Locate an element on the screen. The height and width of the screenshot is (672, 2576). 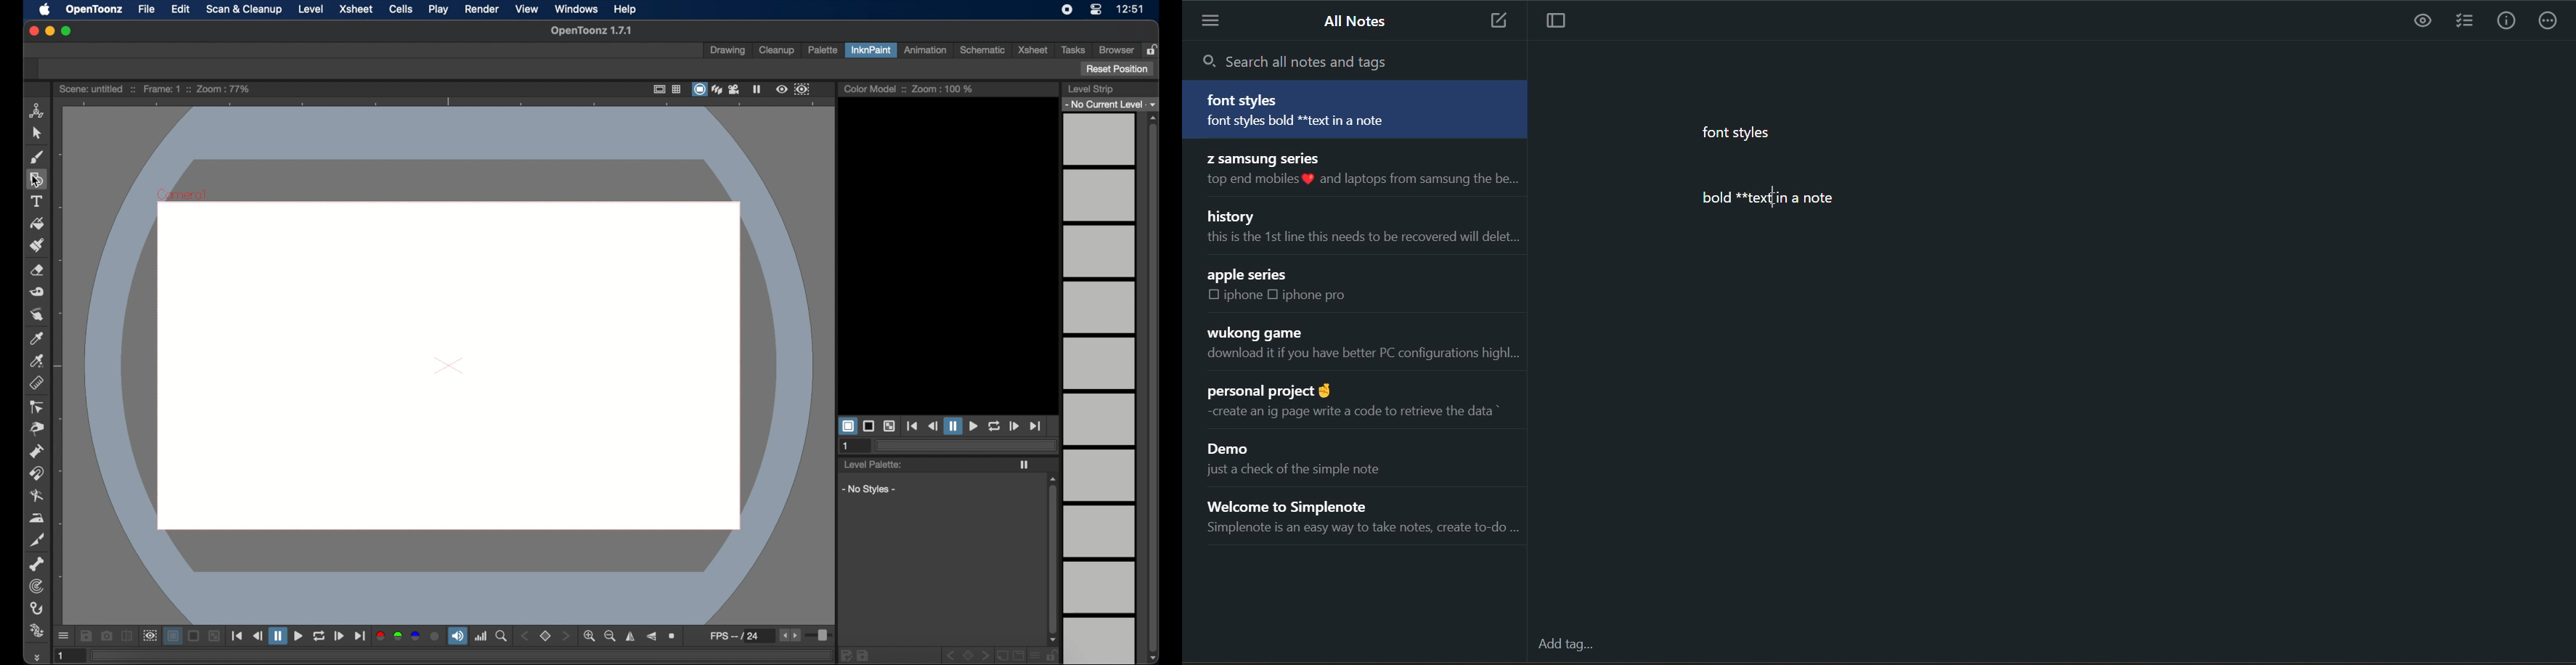
black background is located at coordinates (195, 636).